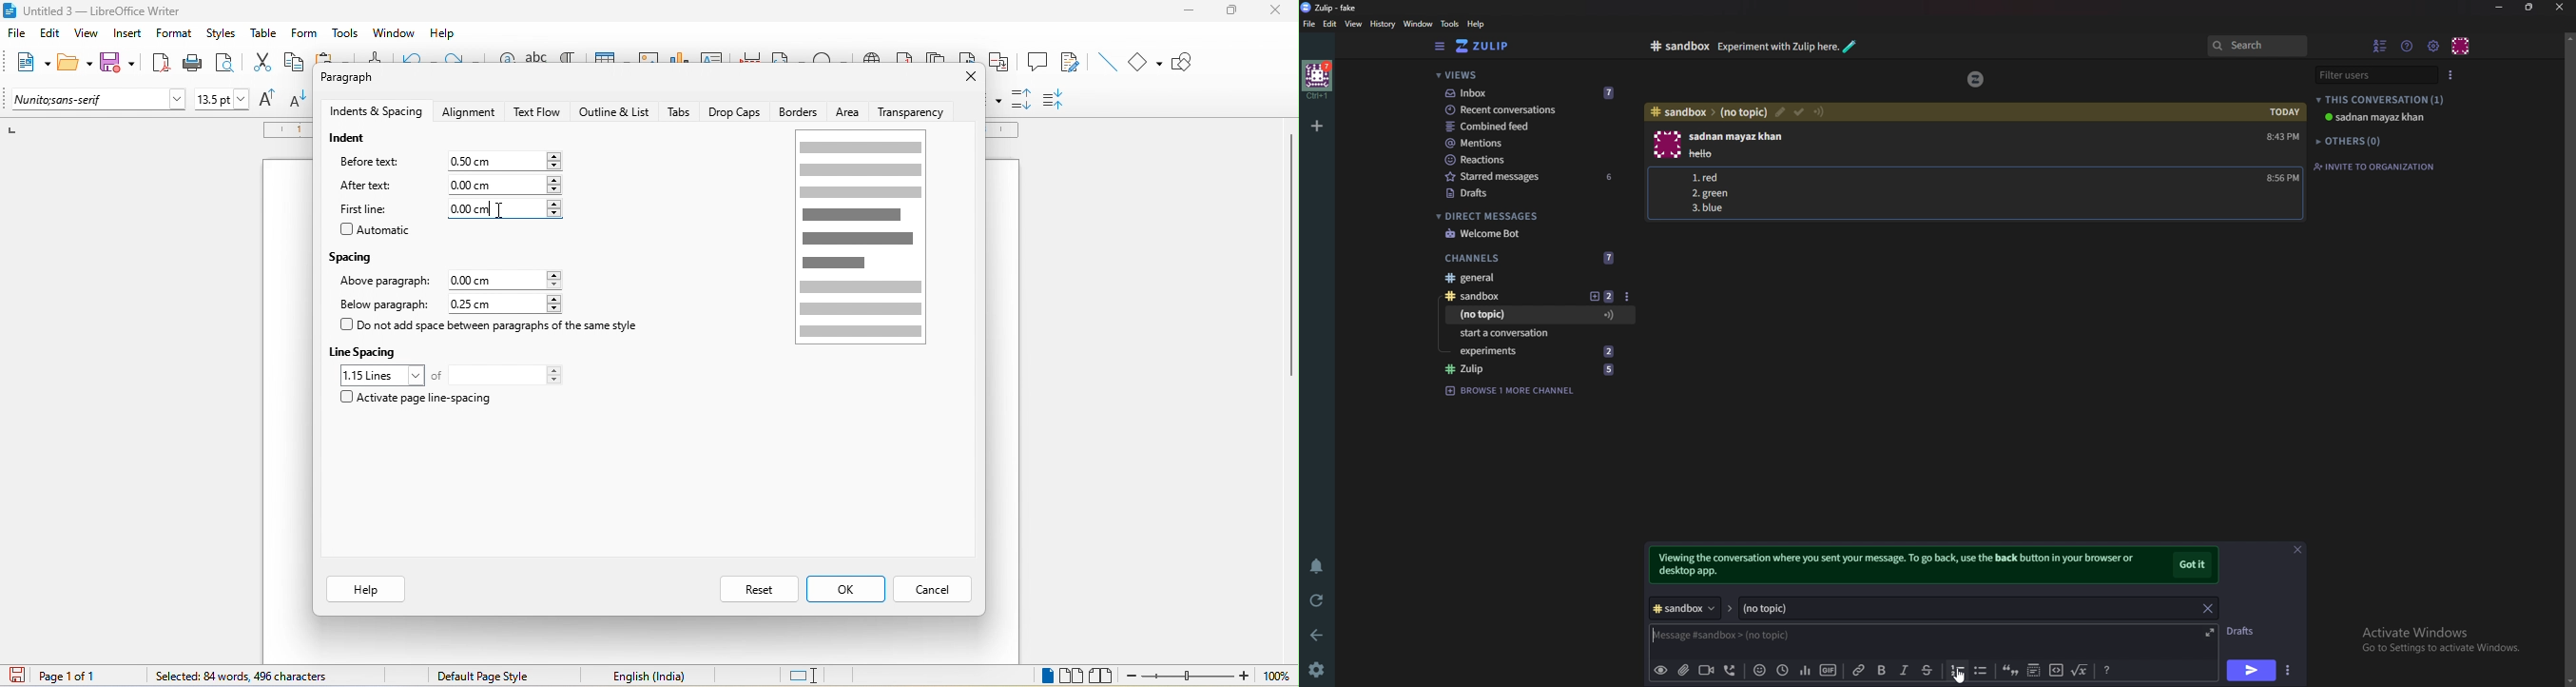  Describe the element at coordinates (1975, 79) in the screenshot. I see `zulip` at that location.